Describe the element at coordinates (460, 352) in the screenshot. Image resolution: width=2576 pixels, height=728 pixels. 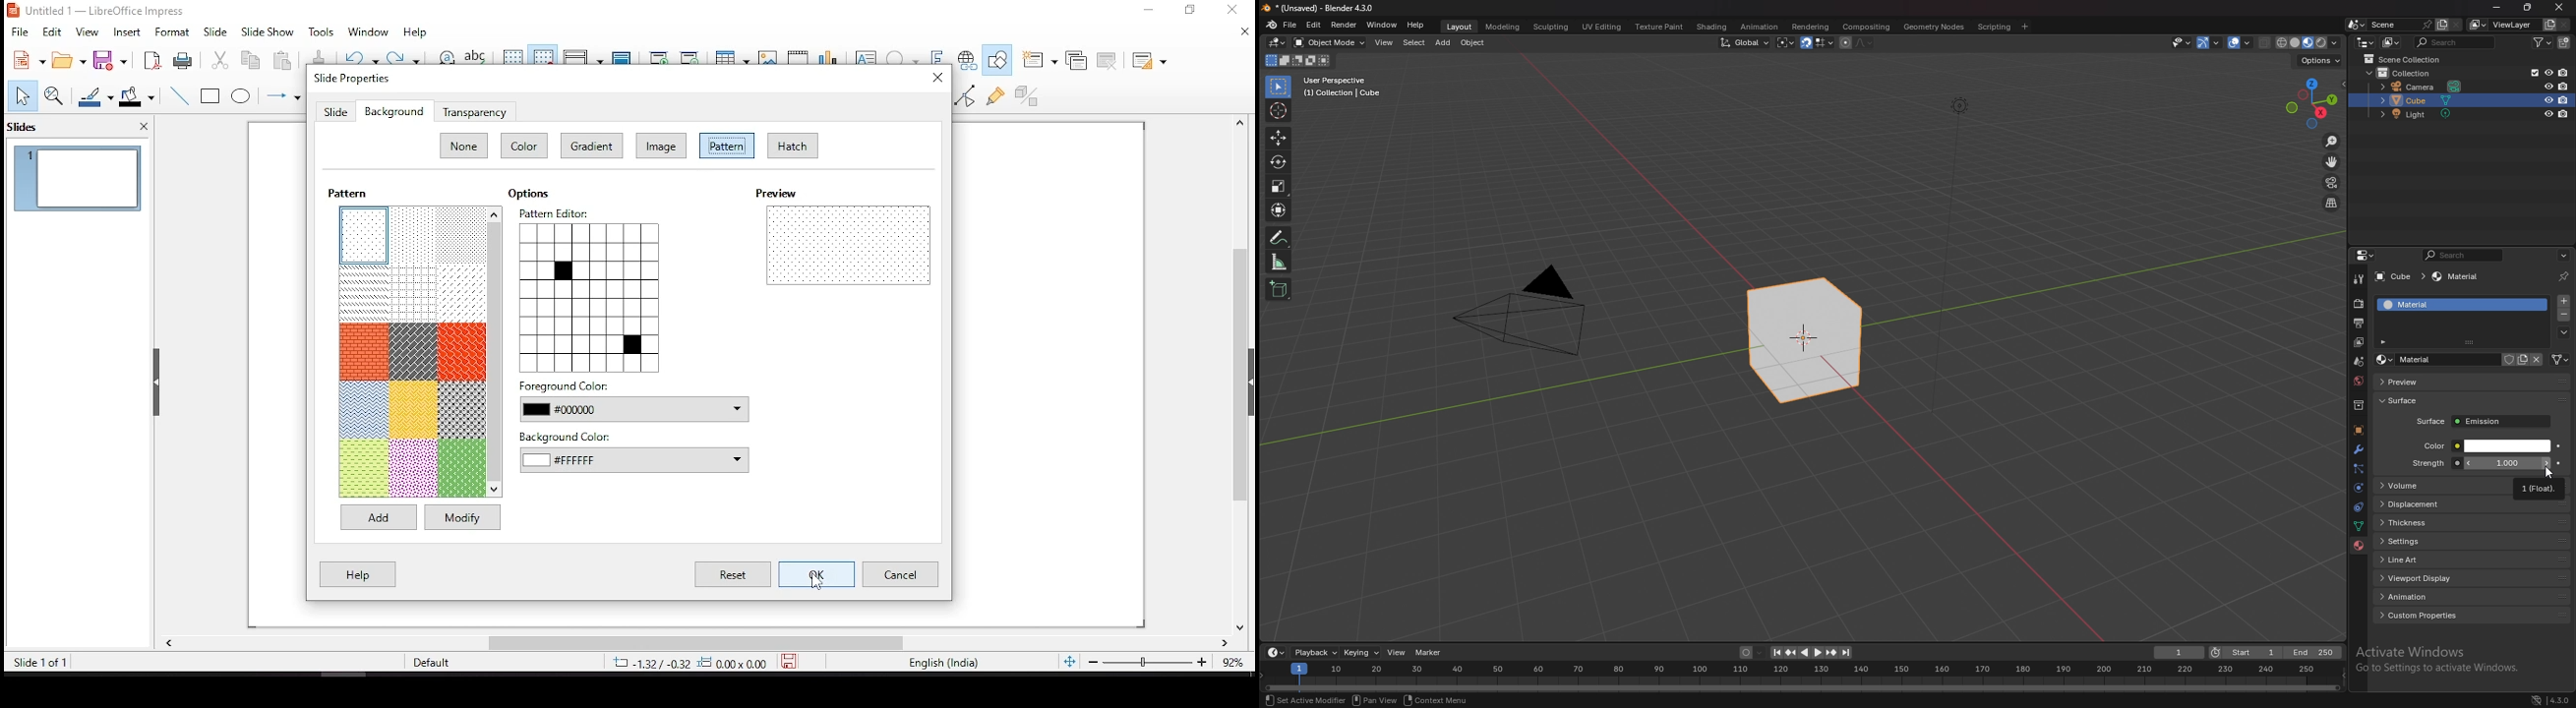
I see `pattern` at that location.